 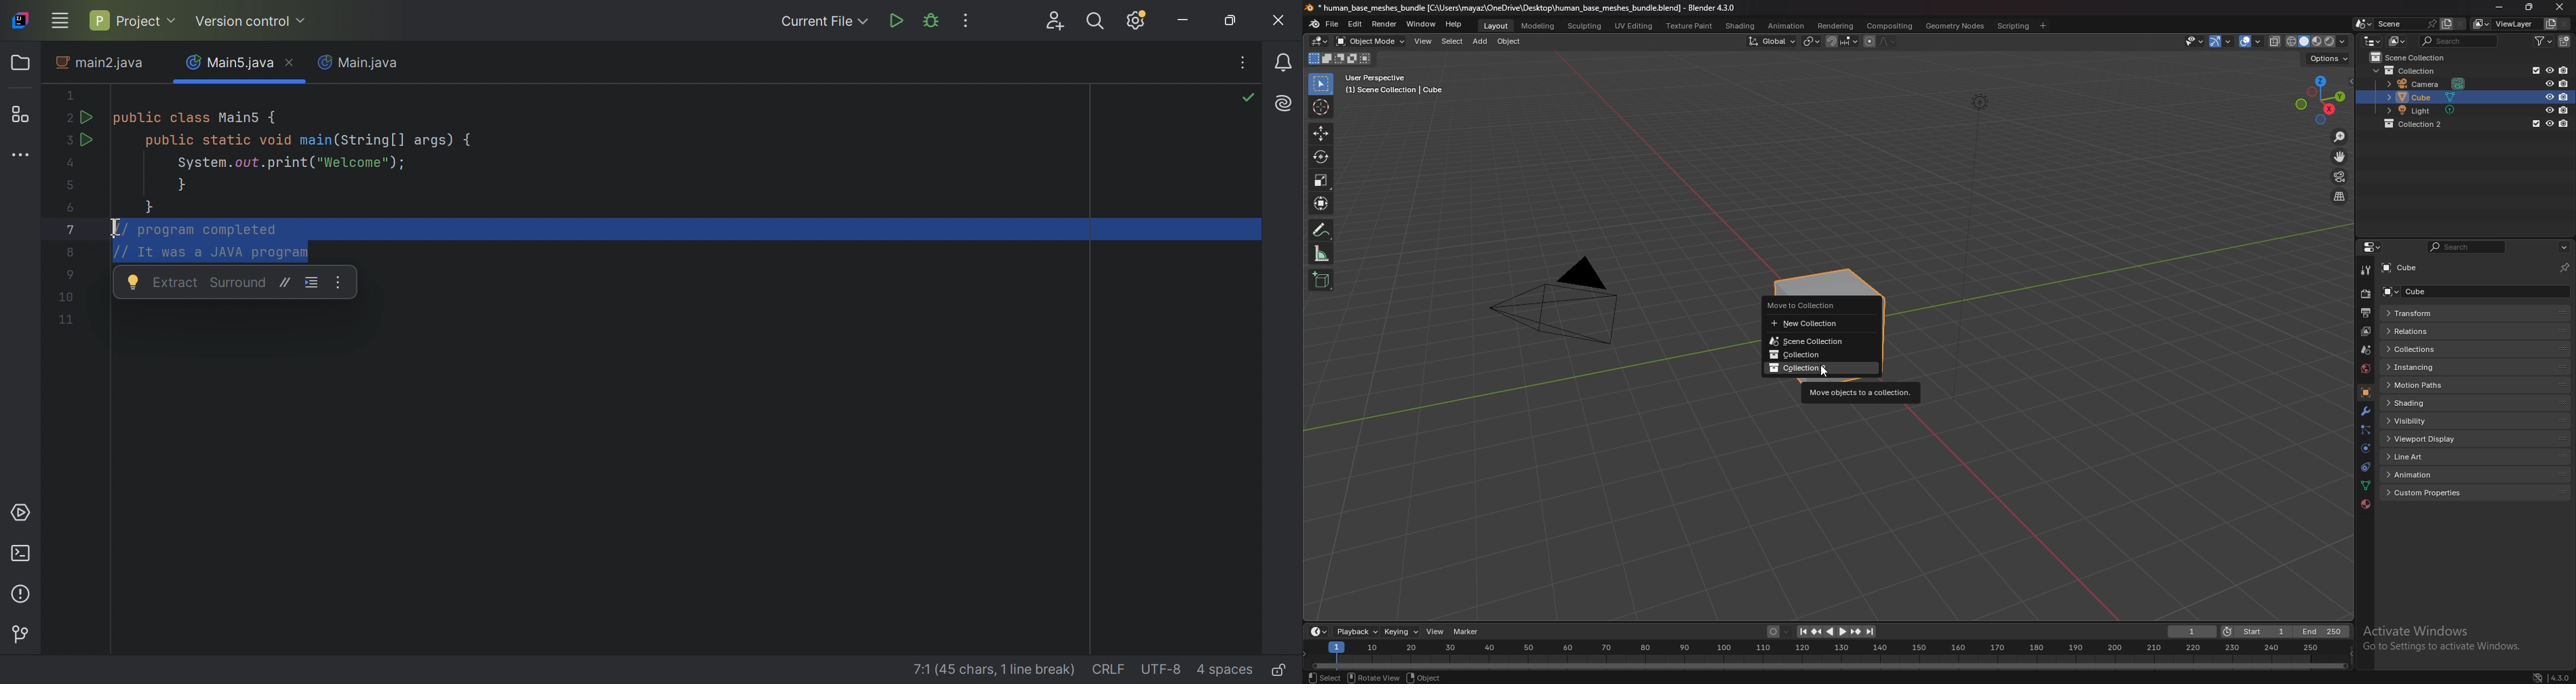 What do you see at coordinates (2425, 421) in the screenshot?
I see `visibility` at bounding box center [2425, 421].